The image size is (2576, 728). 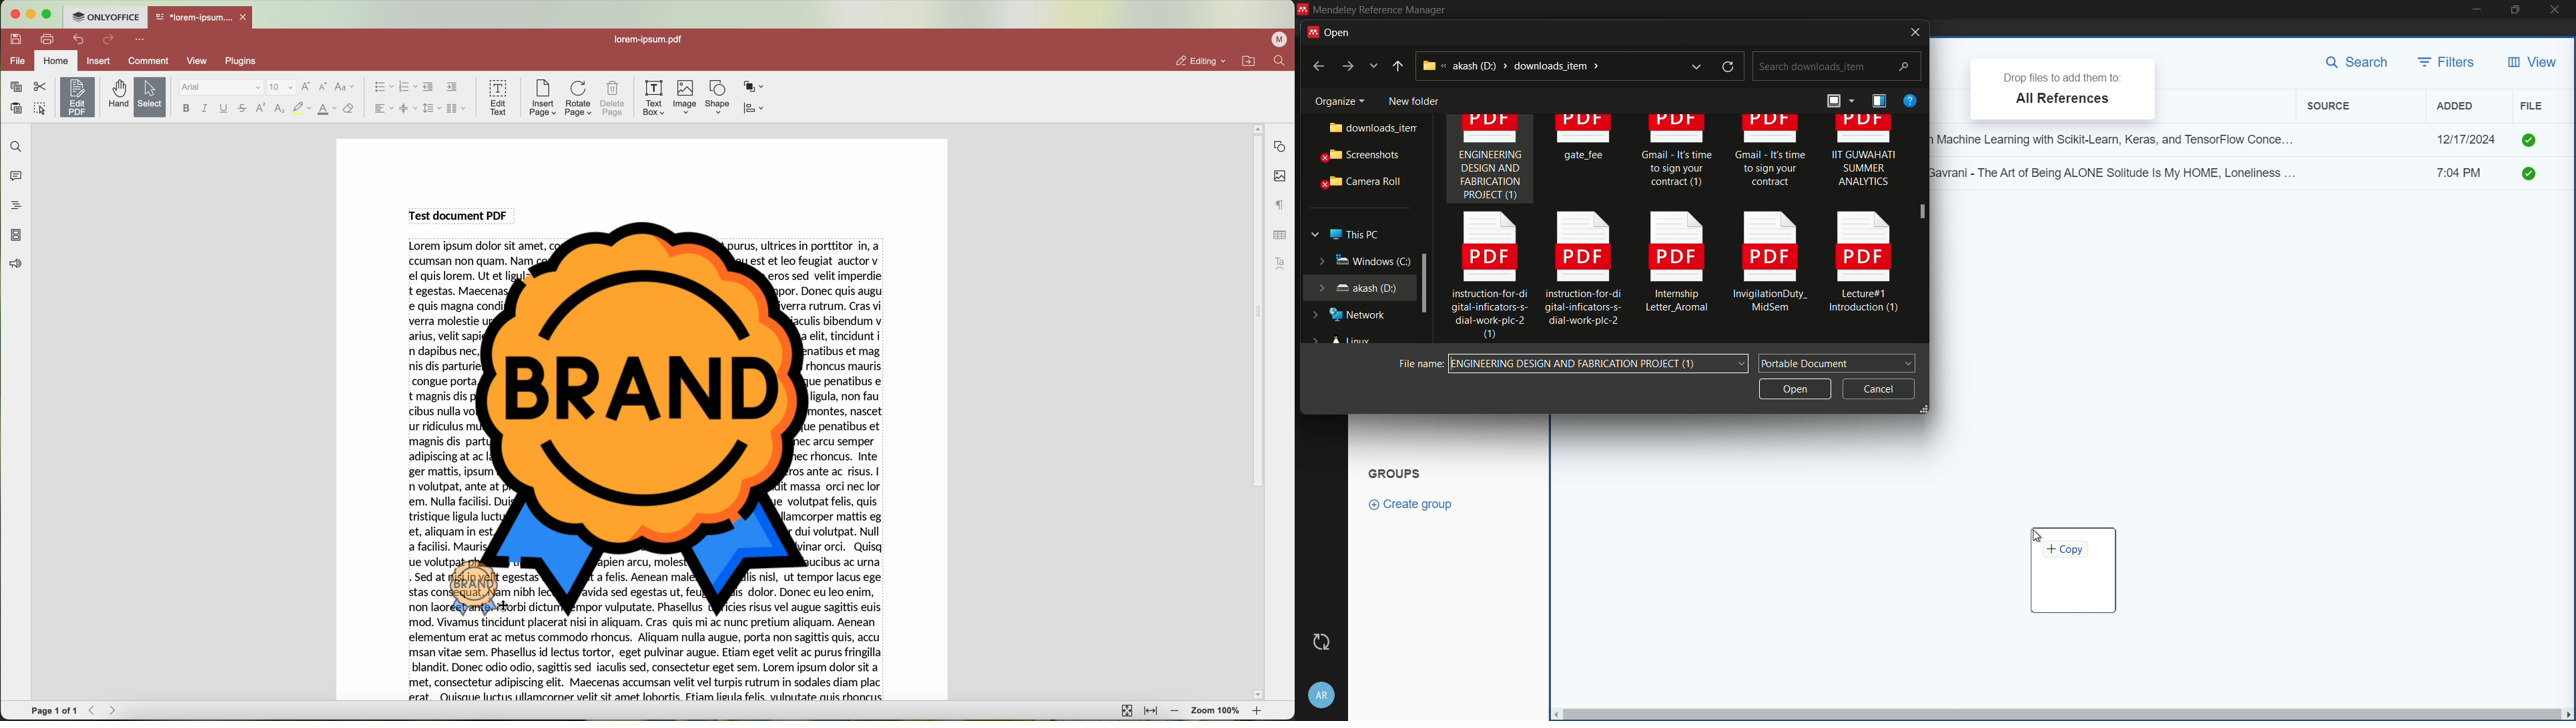 What do you see at coordinates (48, 38) in the screenshot?
I see `print` at bounding box center [48, 38].